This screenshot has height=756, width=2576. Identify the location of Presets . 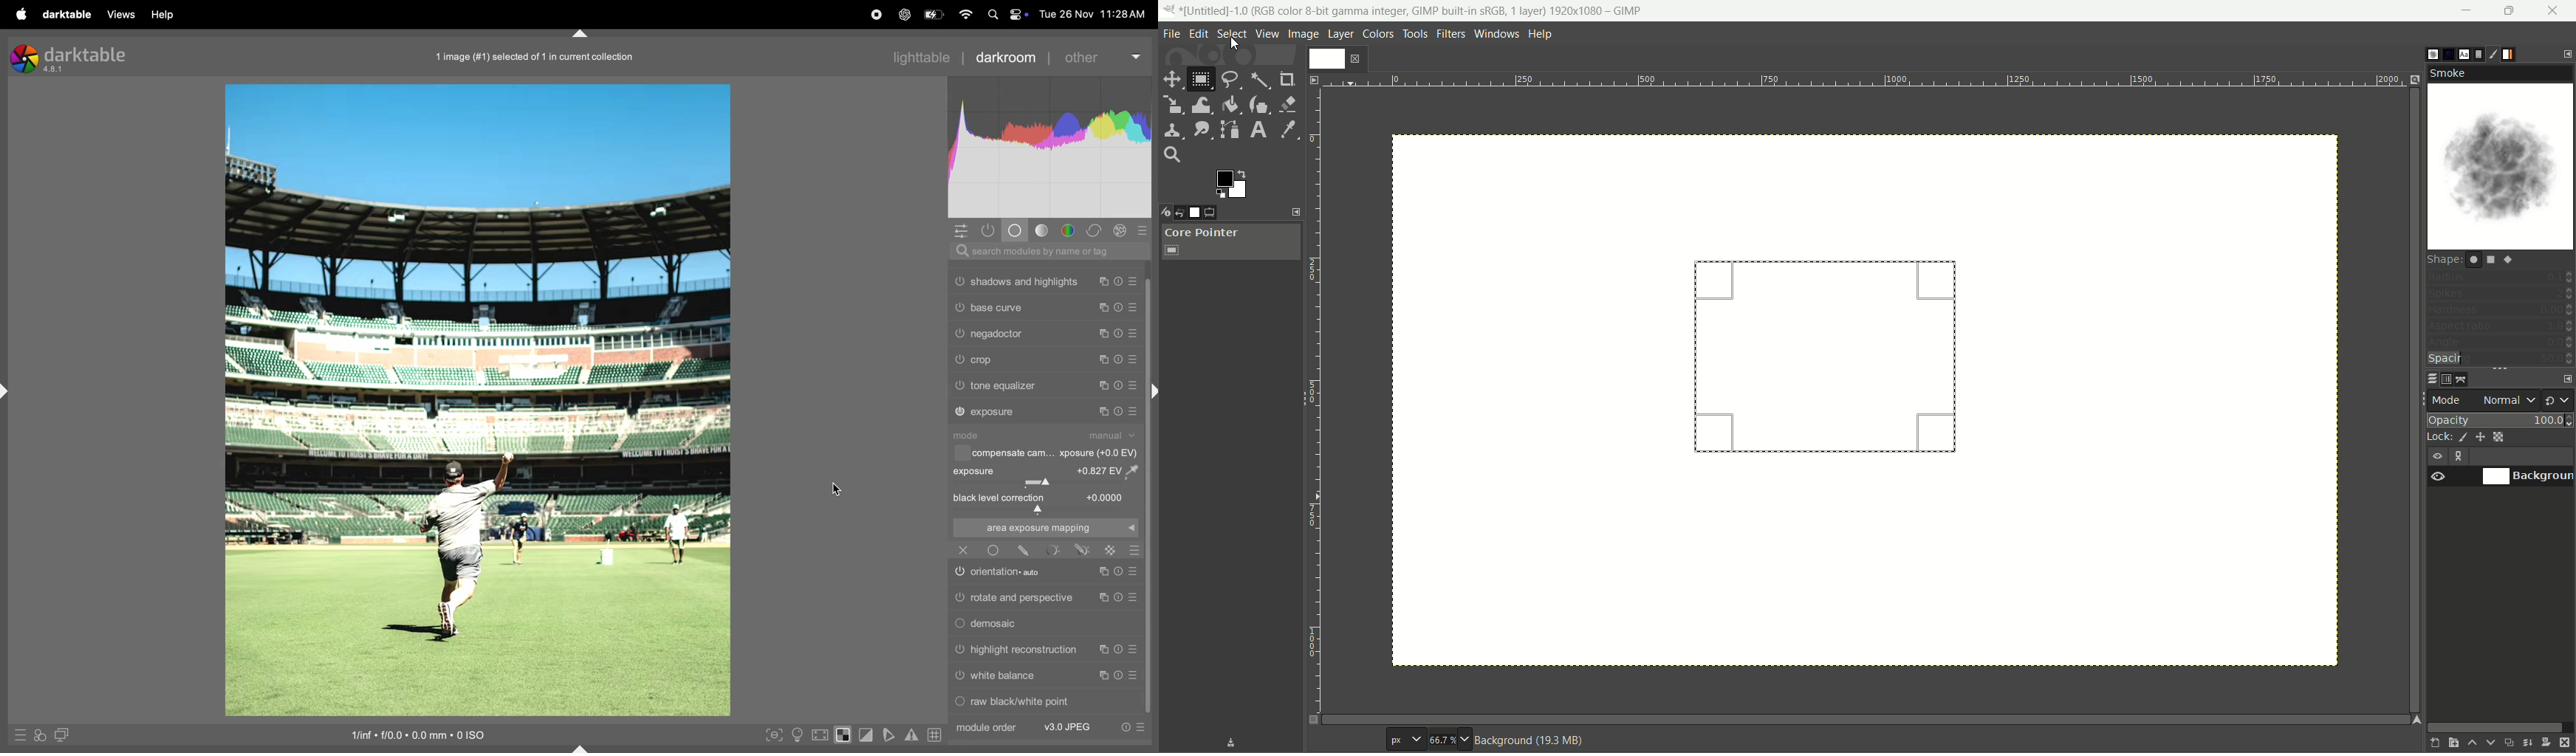
(1133, 309).